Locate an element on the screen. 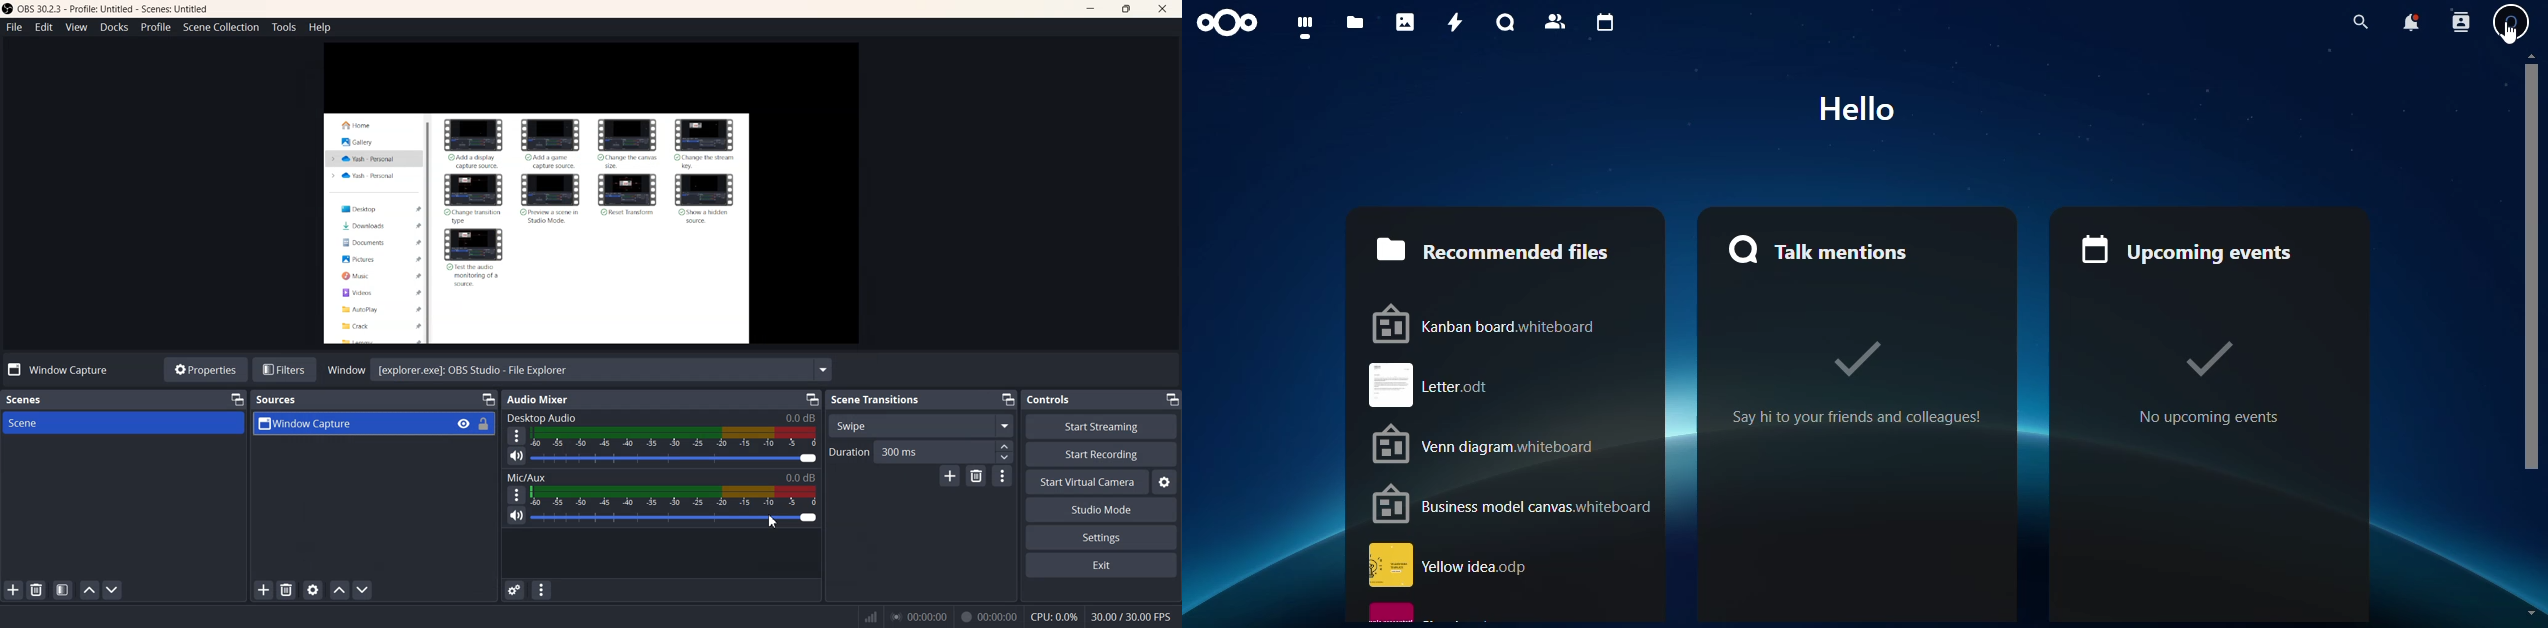  Help is located at coordinates (321, 28).